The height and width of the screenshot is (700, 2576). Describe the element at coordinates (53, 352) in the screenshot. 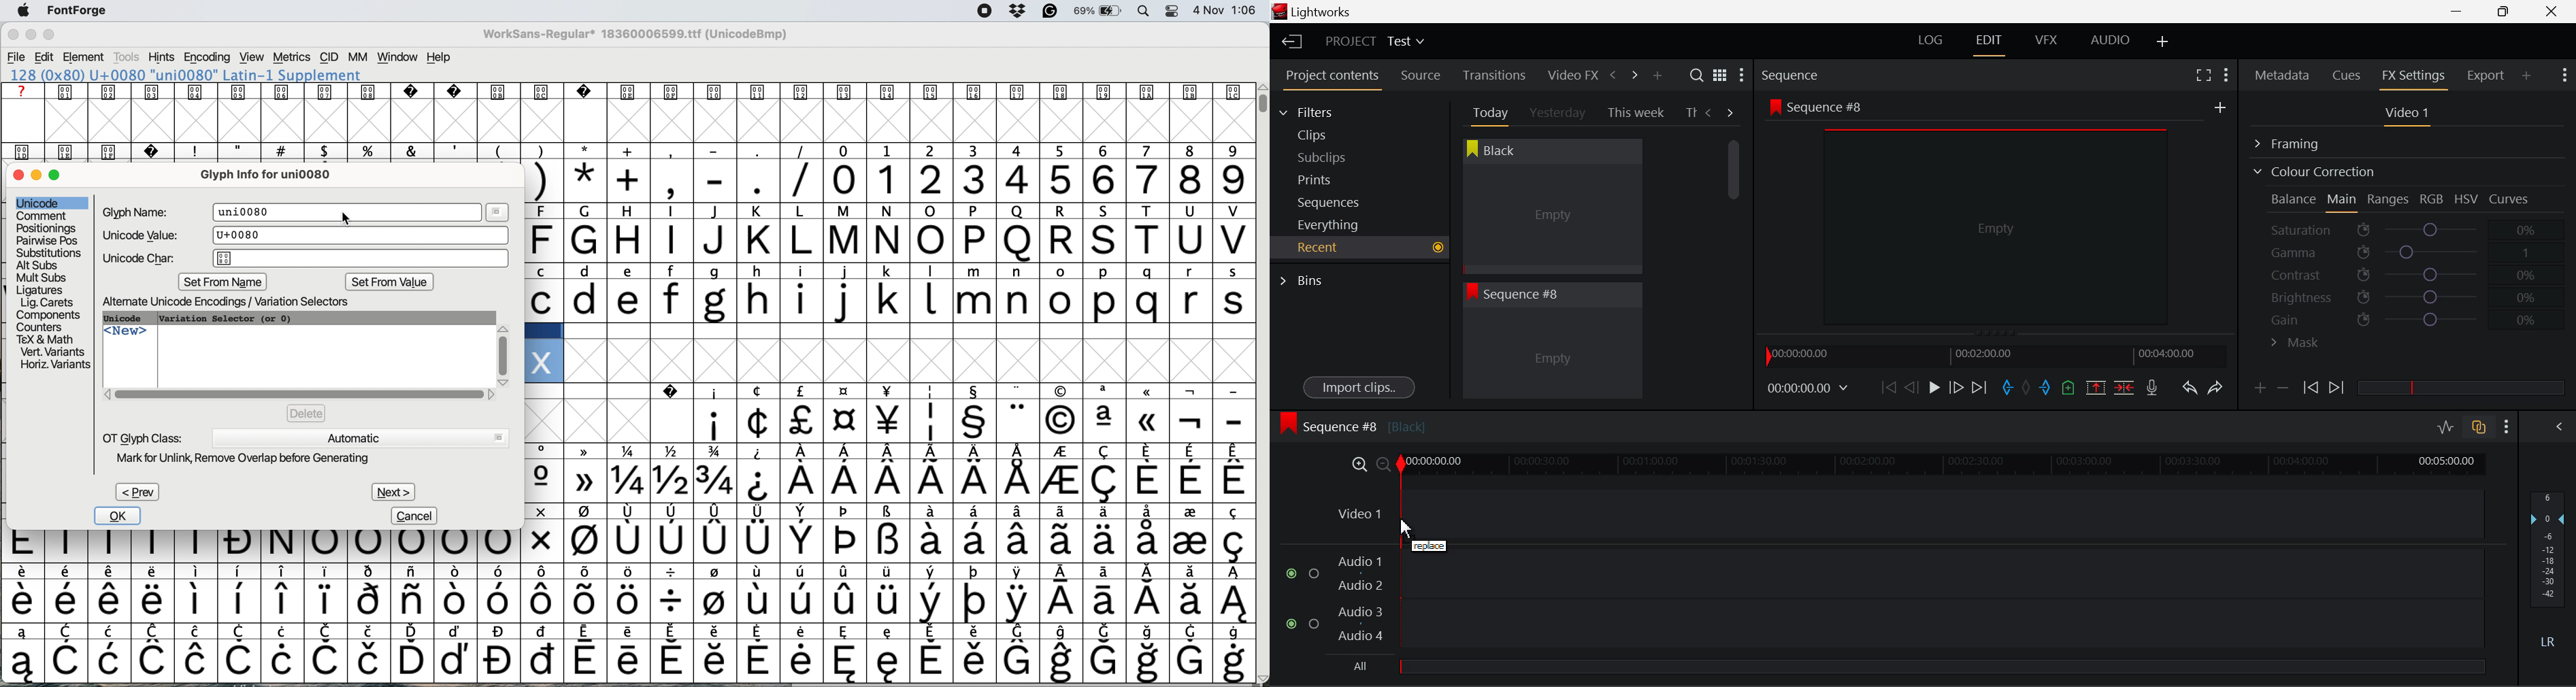

I see `vert variants` at that location.